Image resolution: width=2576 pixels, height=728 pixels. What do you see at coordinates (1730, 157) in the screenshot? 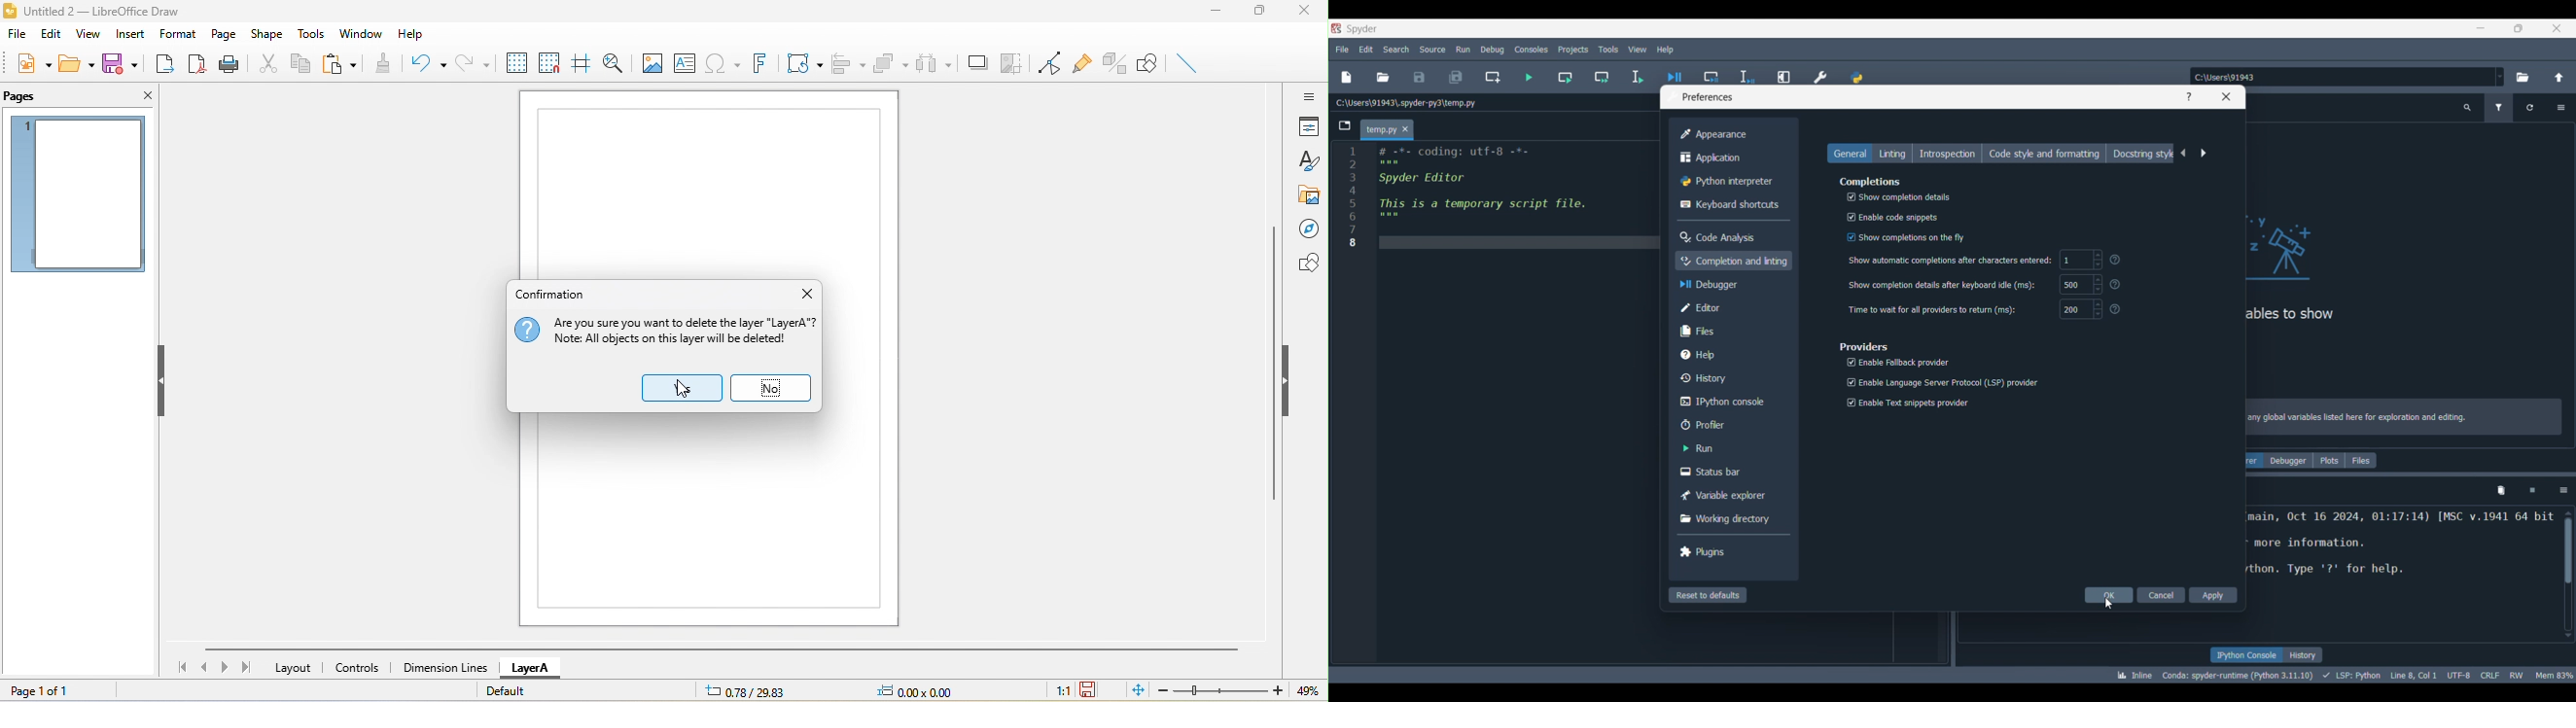
I see `Application` at bounding box center [1730, 157].